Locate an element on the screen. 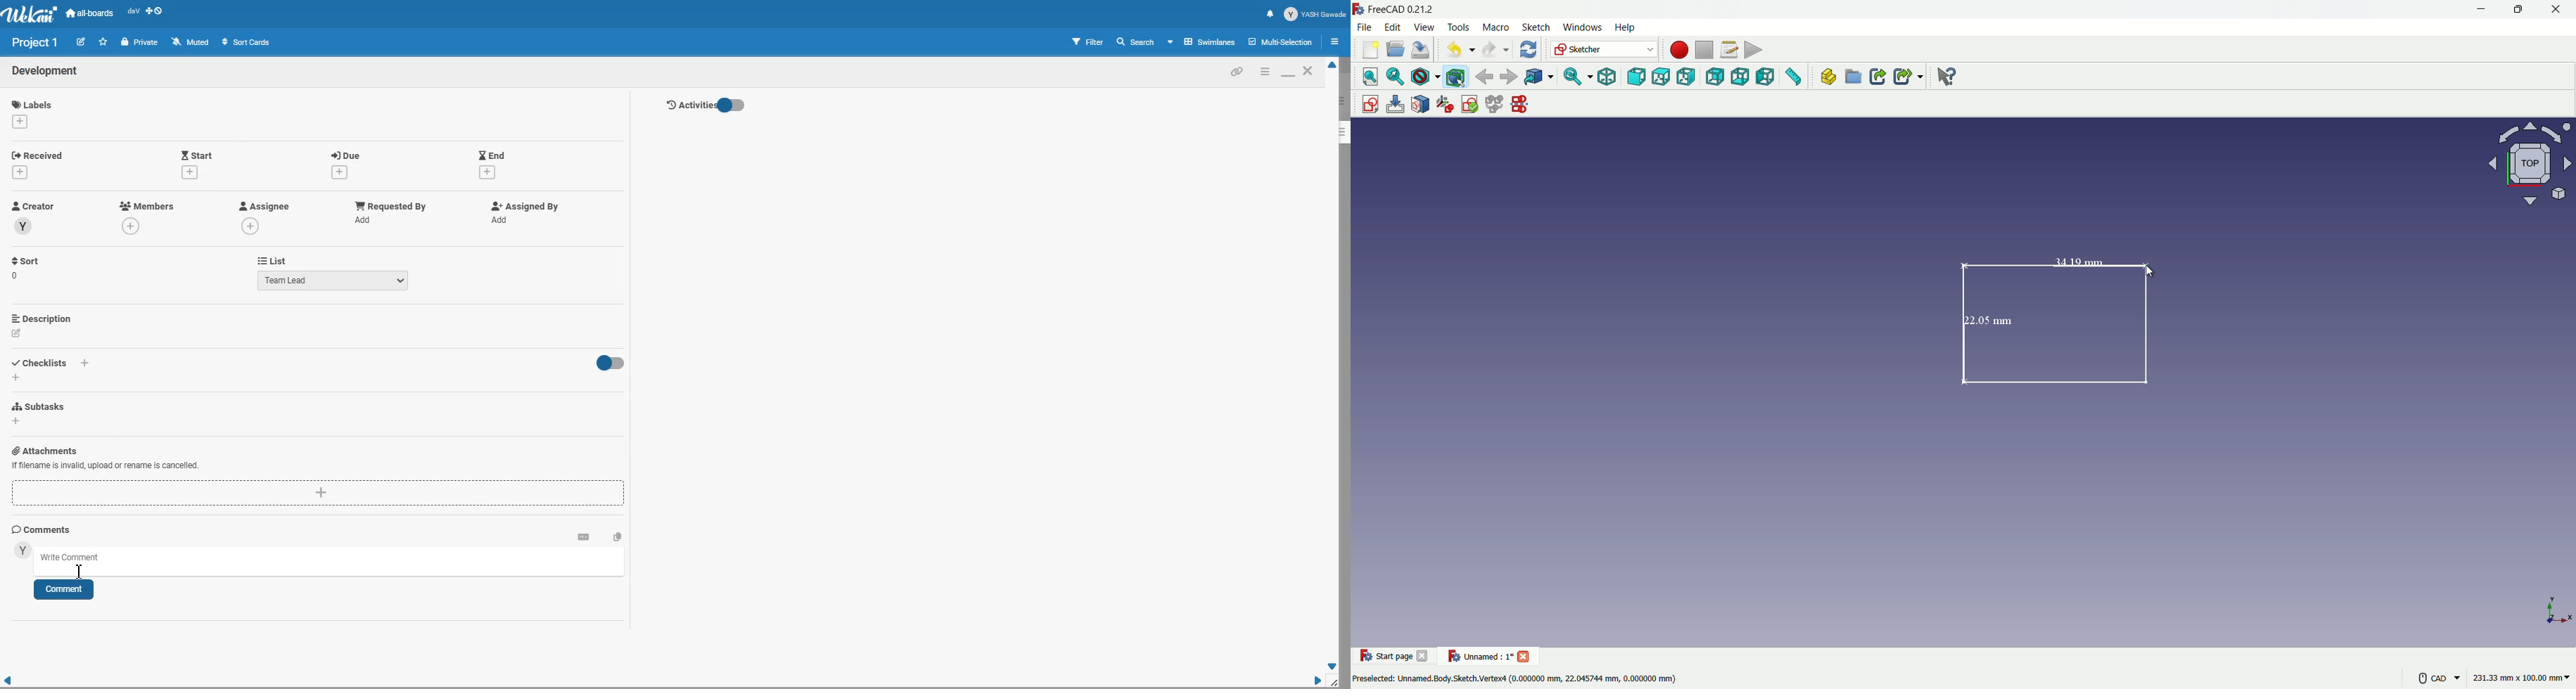 The image size is (2576, 700). top view is located at coordinates (1661, 76).